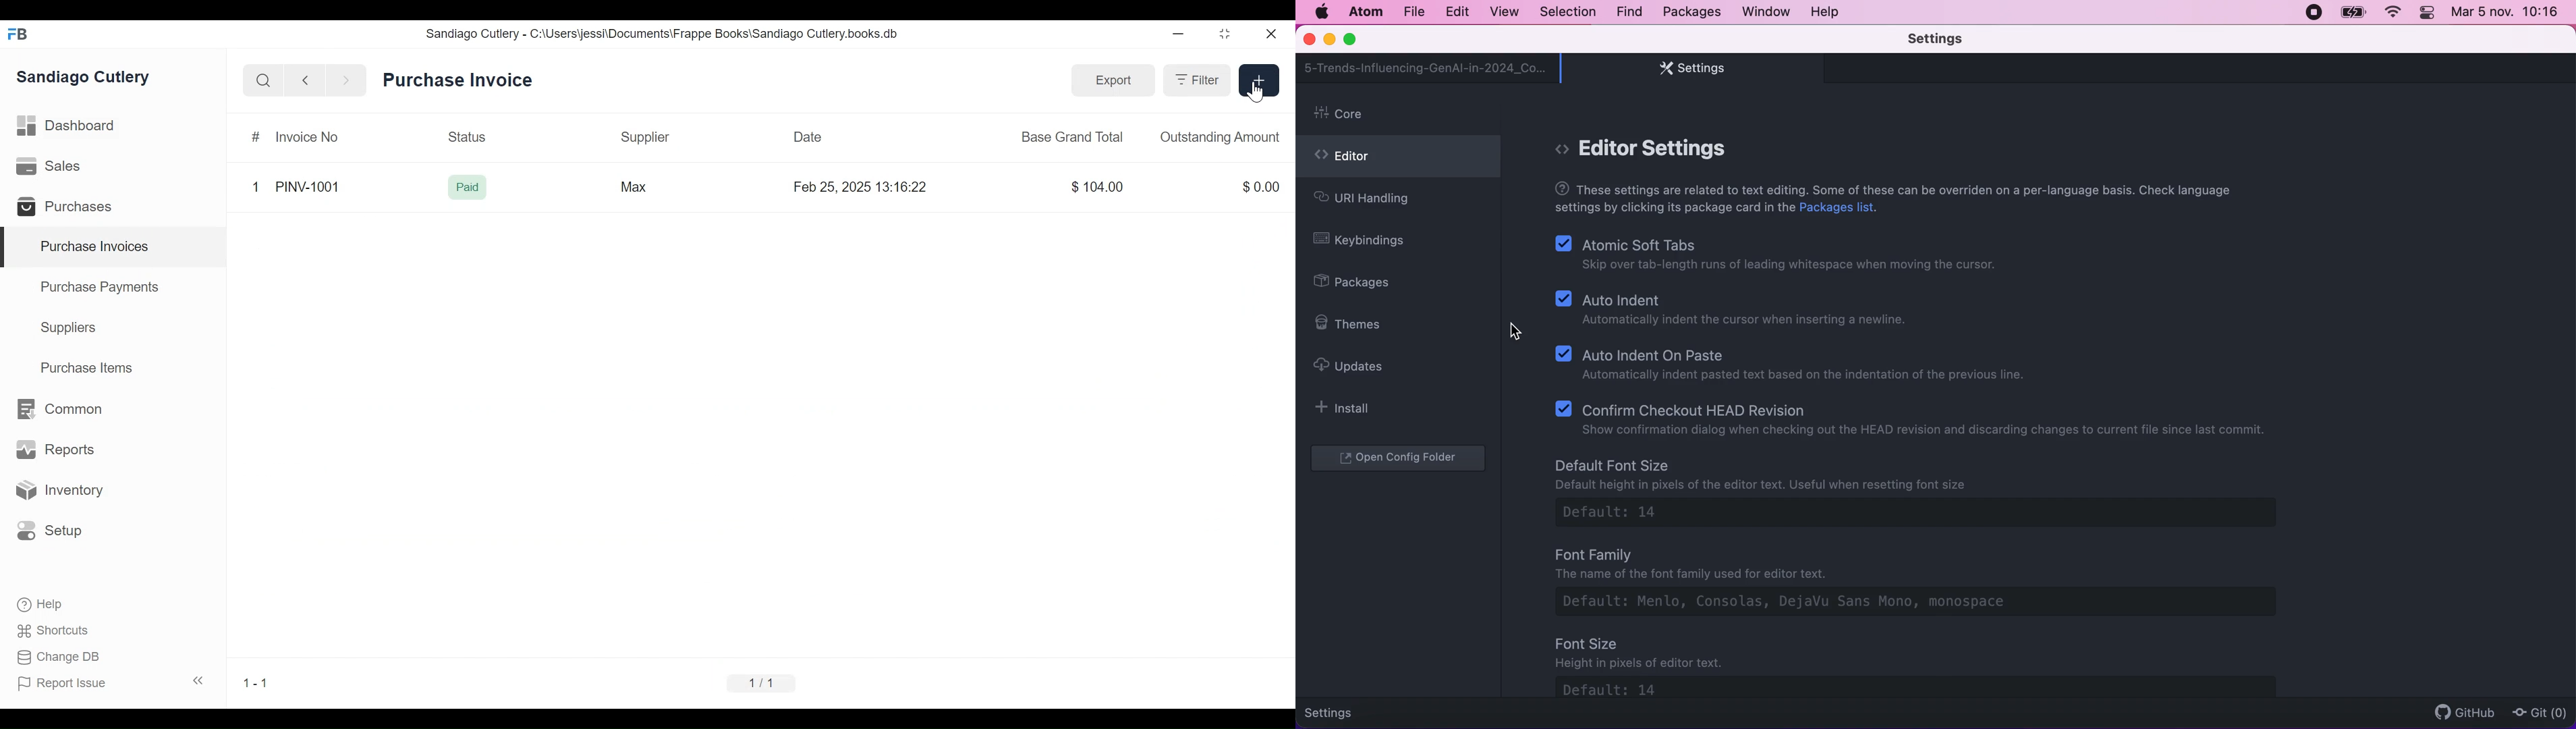  Describe the element at coordinates (70, 209) in the screenshot. I see `Purchases` at that location.